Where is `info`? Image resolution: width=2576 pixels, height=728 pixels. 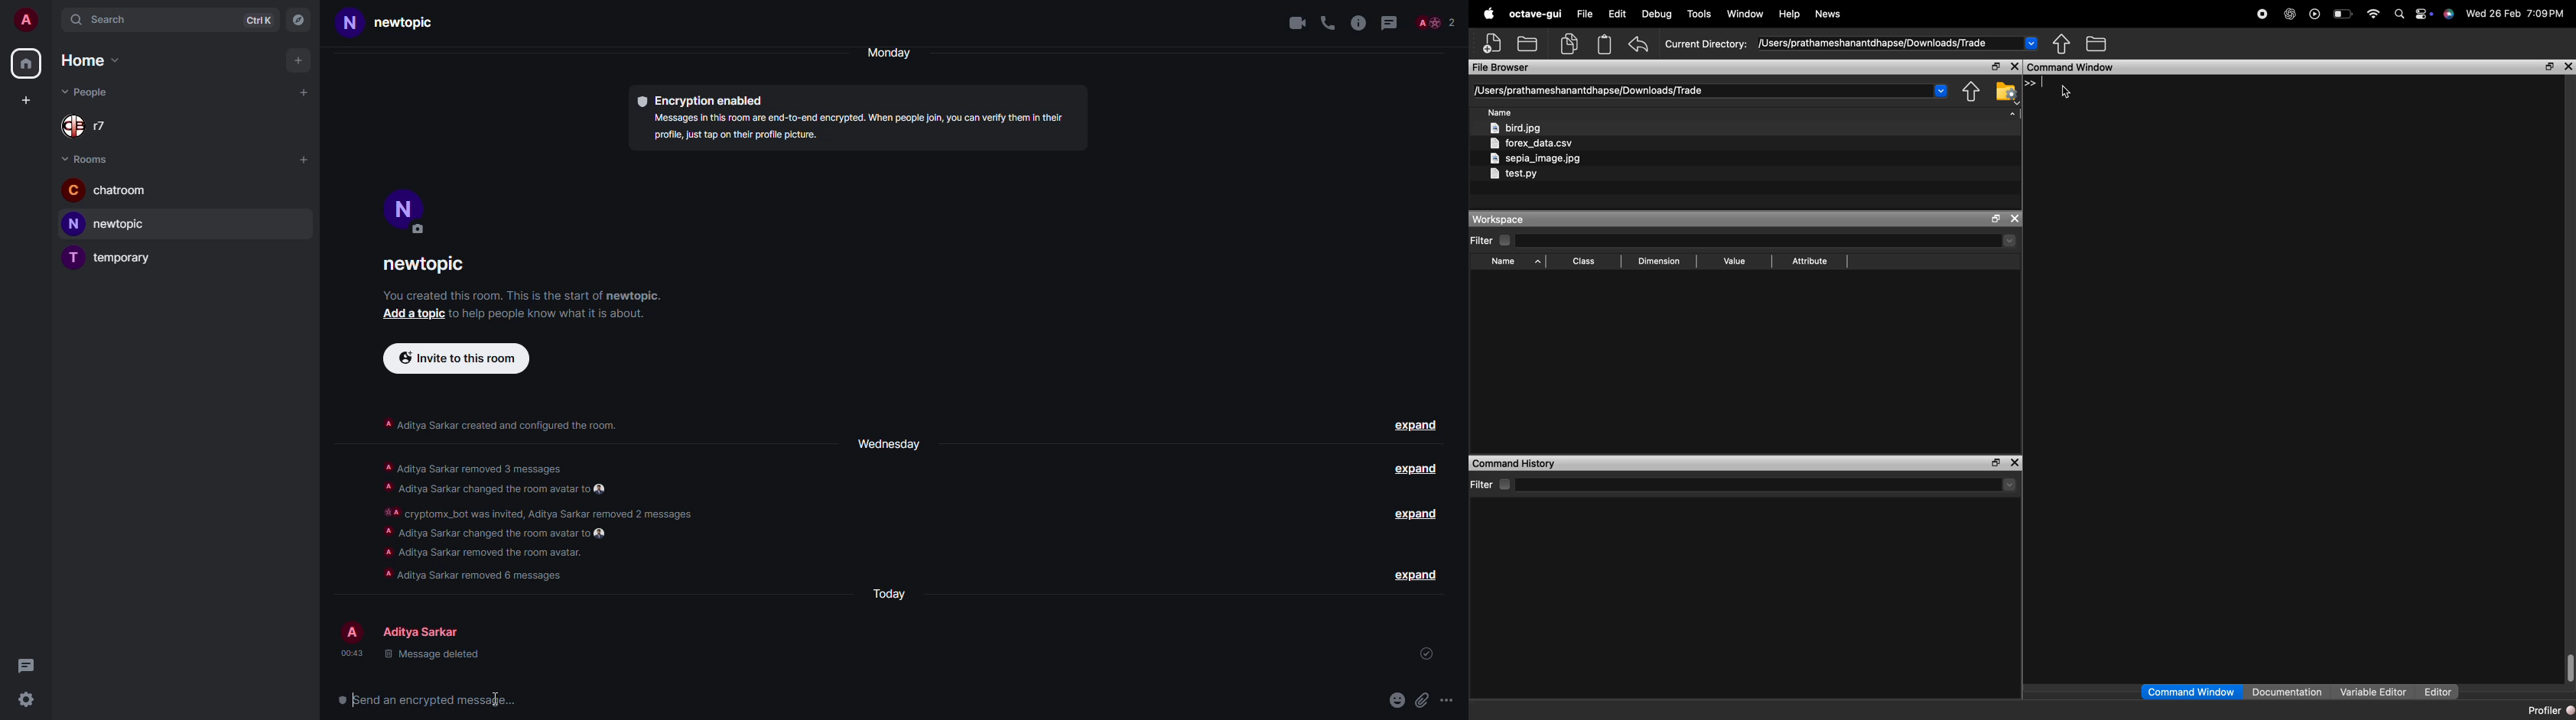
info is located at coordinates (863, 128).